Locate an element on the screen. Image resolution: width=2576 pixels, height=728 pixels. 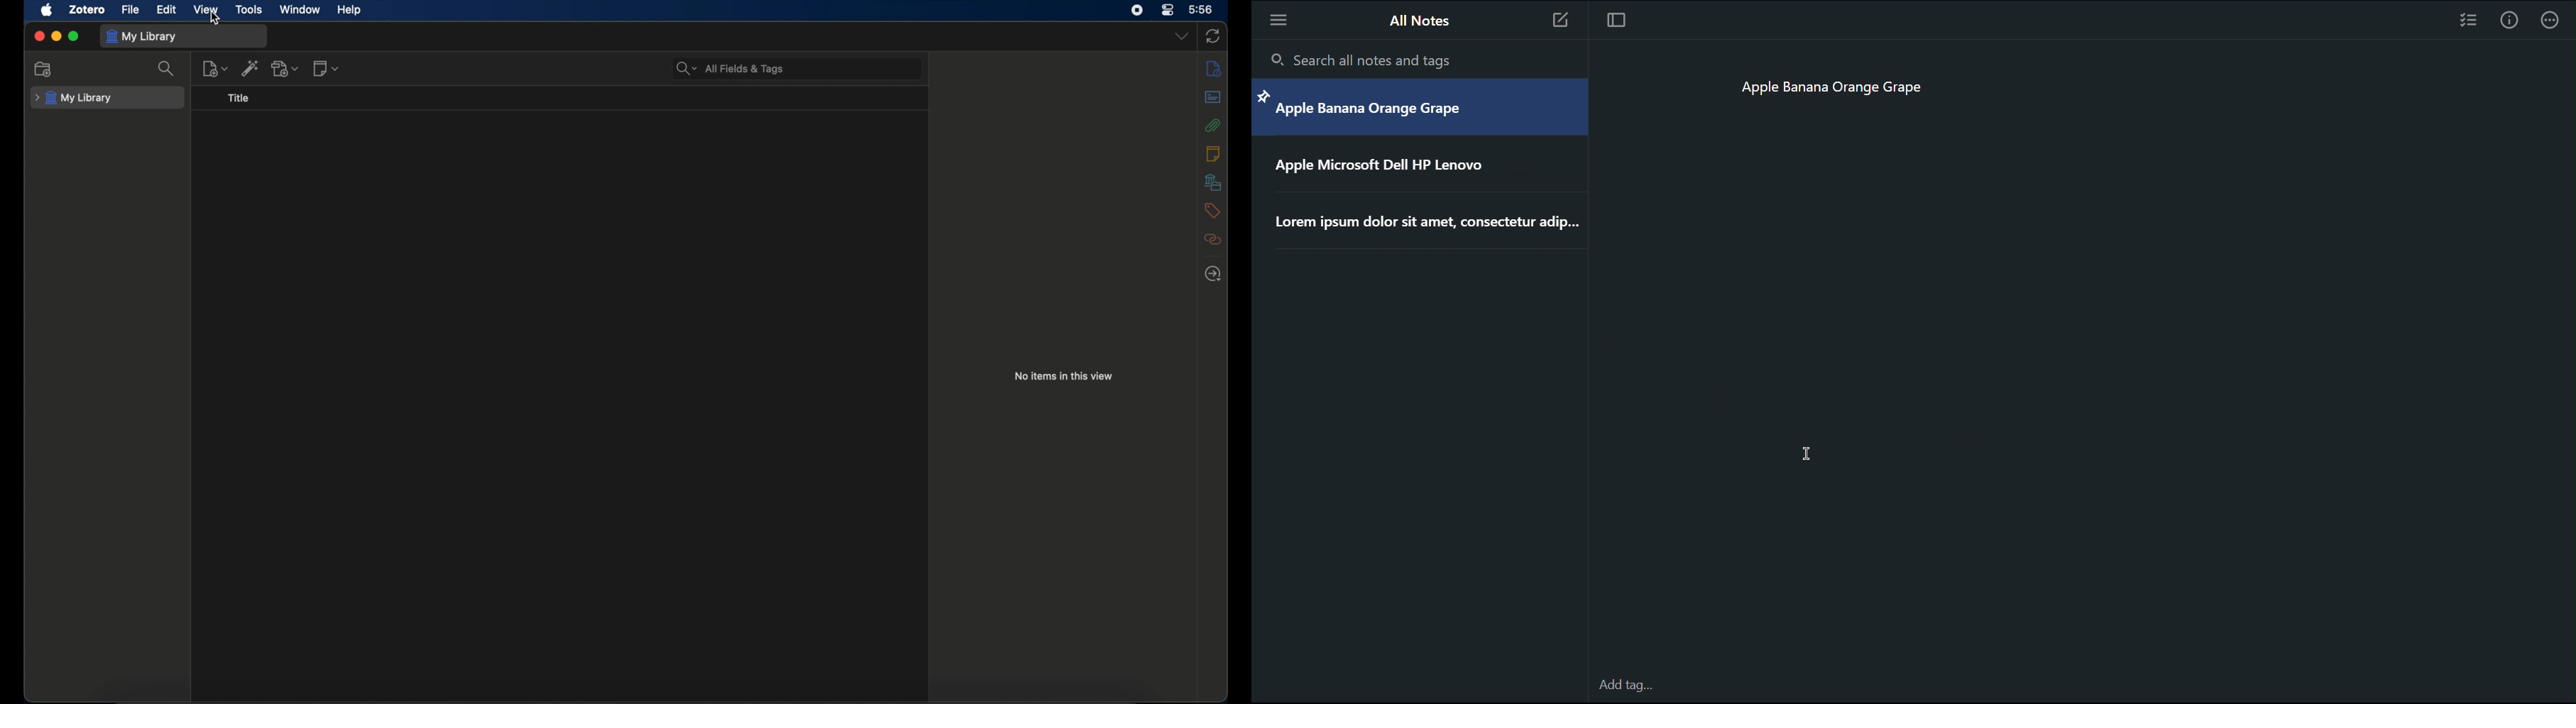
Apple Microsoft Dell HP Lenovo is located at coordinates (1388, 170).